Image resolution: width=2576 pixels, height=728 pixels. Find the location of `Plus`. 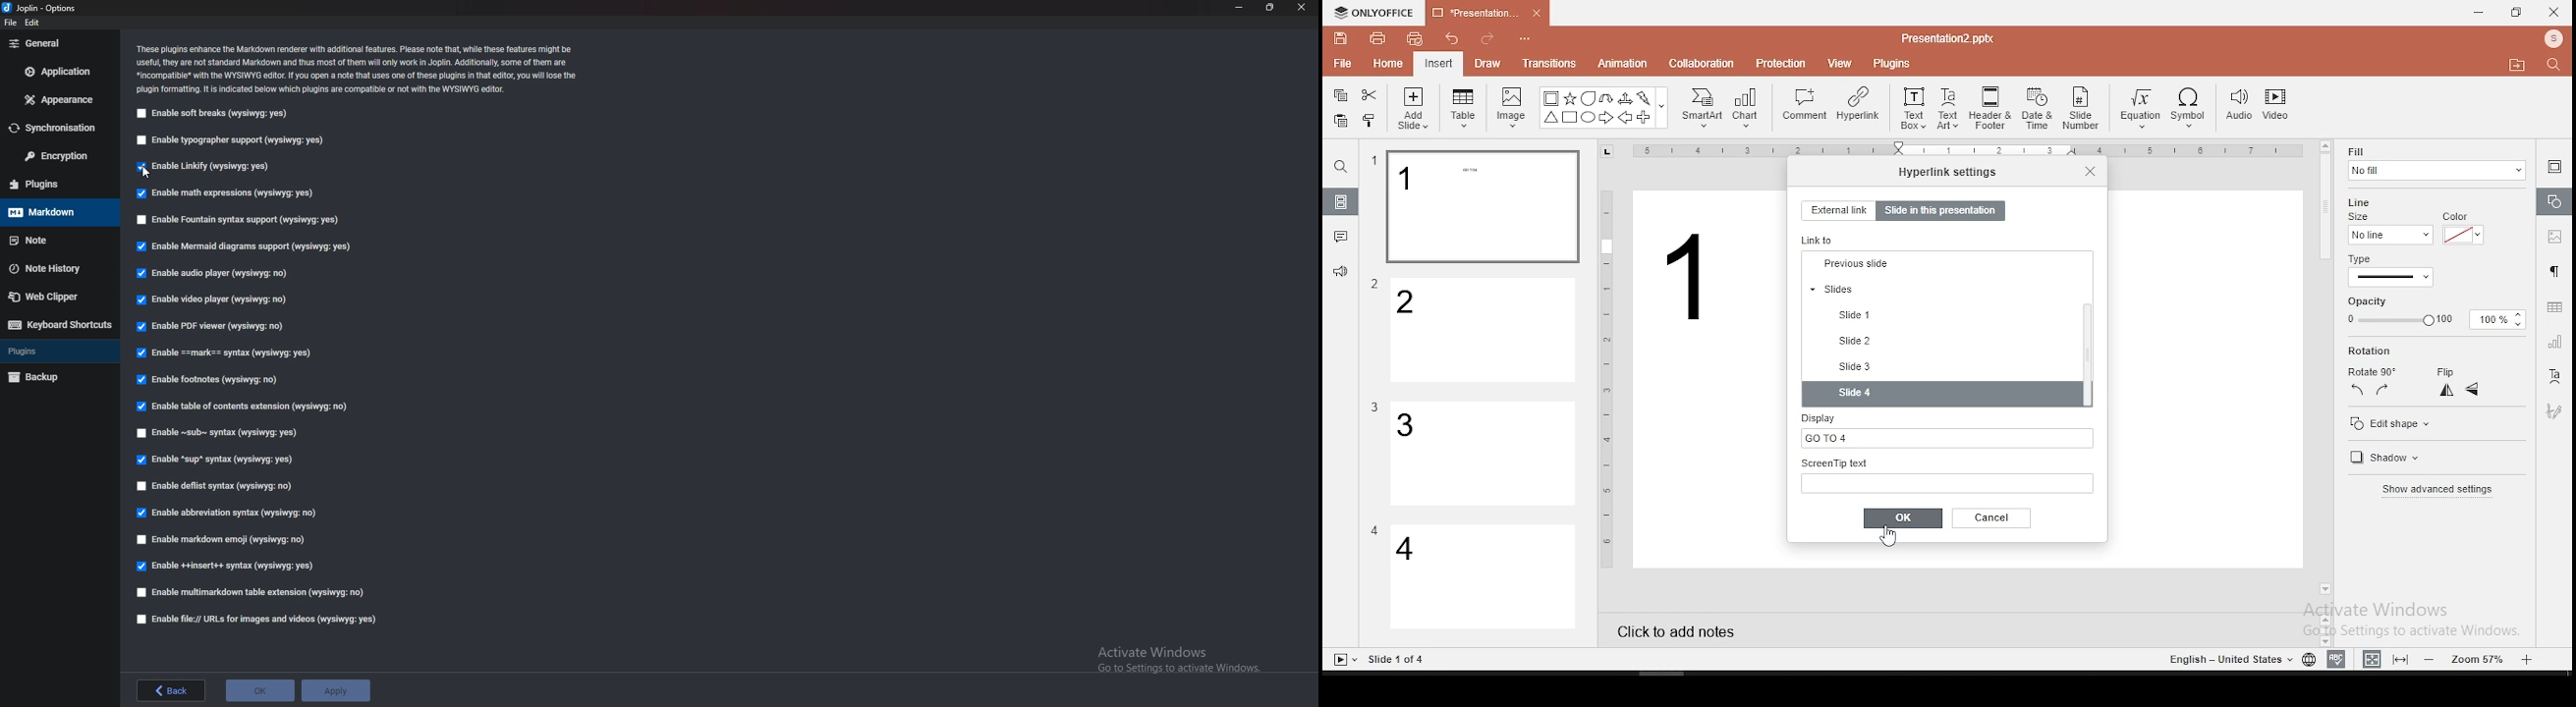

Plus is located at coordinates (1645, 118).